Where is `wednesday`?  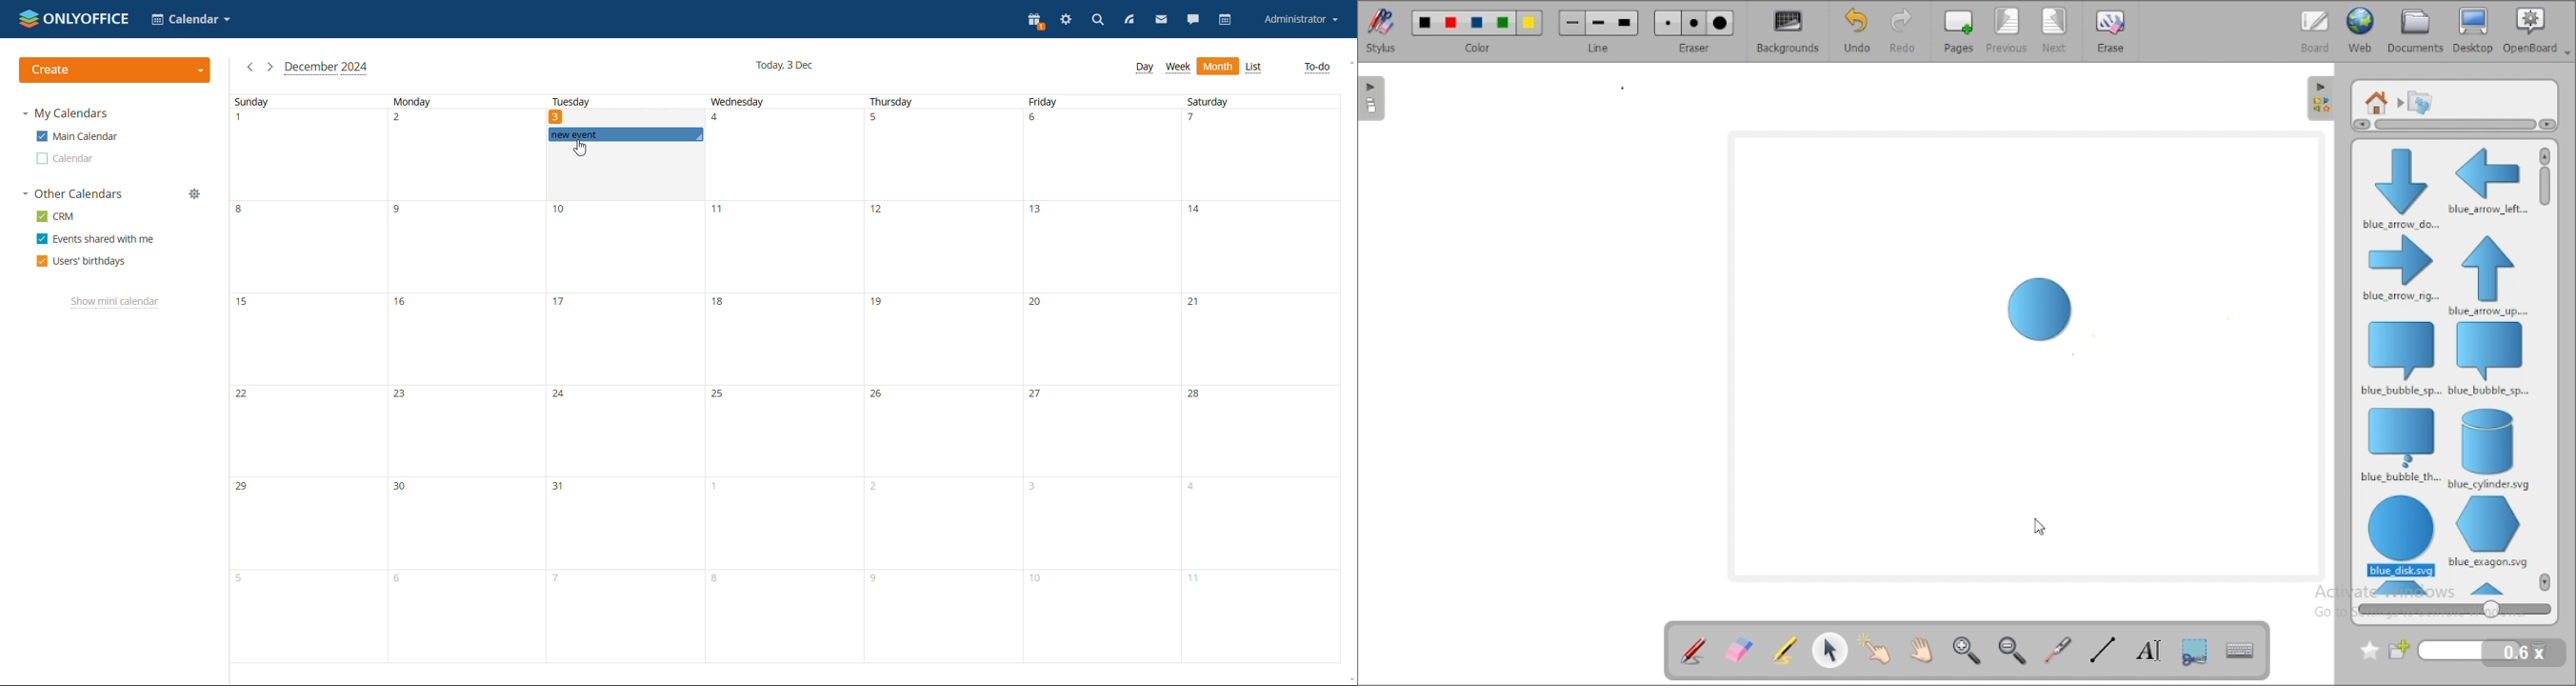 wednesday is located at coordinates (783, 380).